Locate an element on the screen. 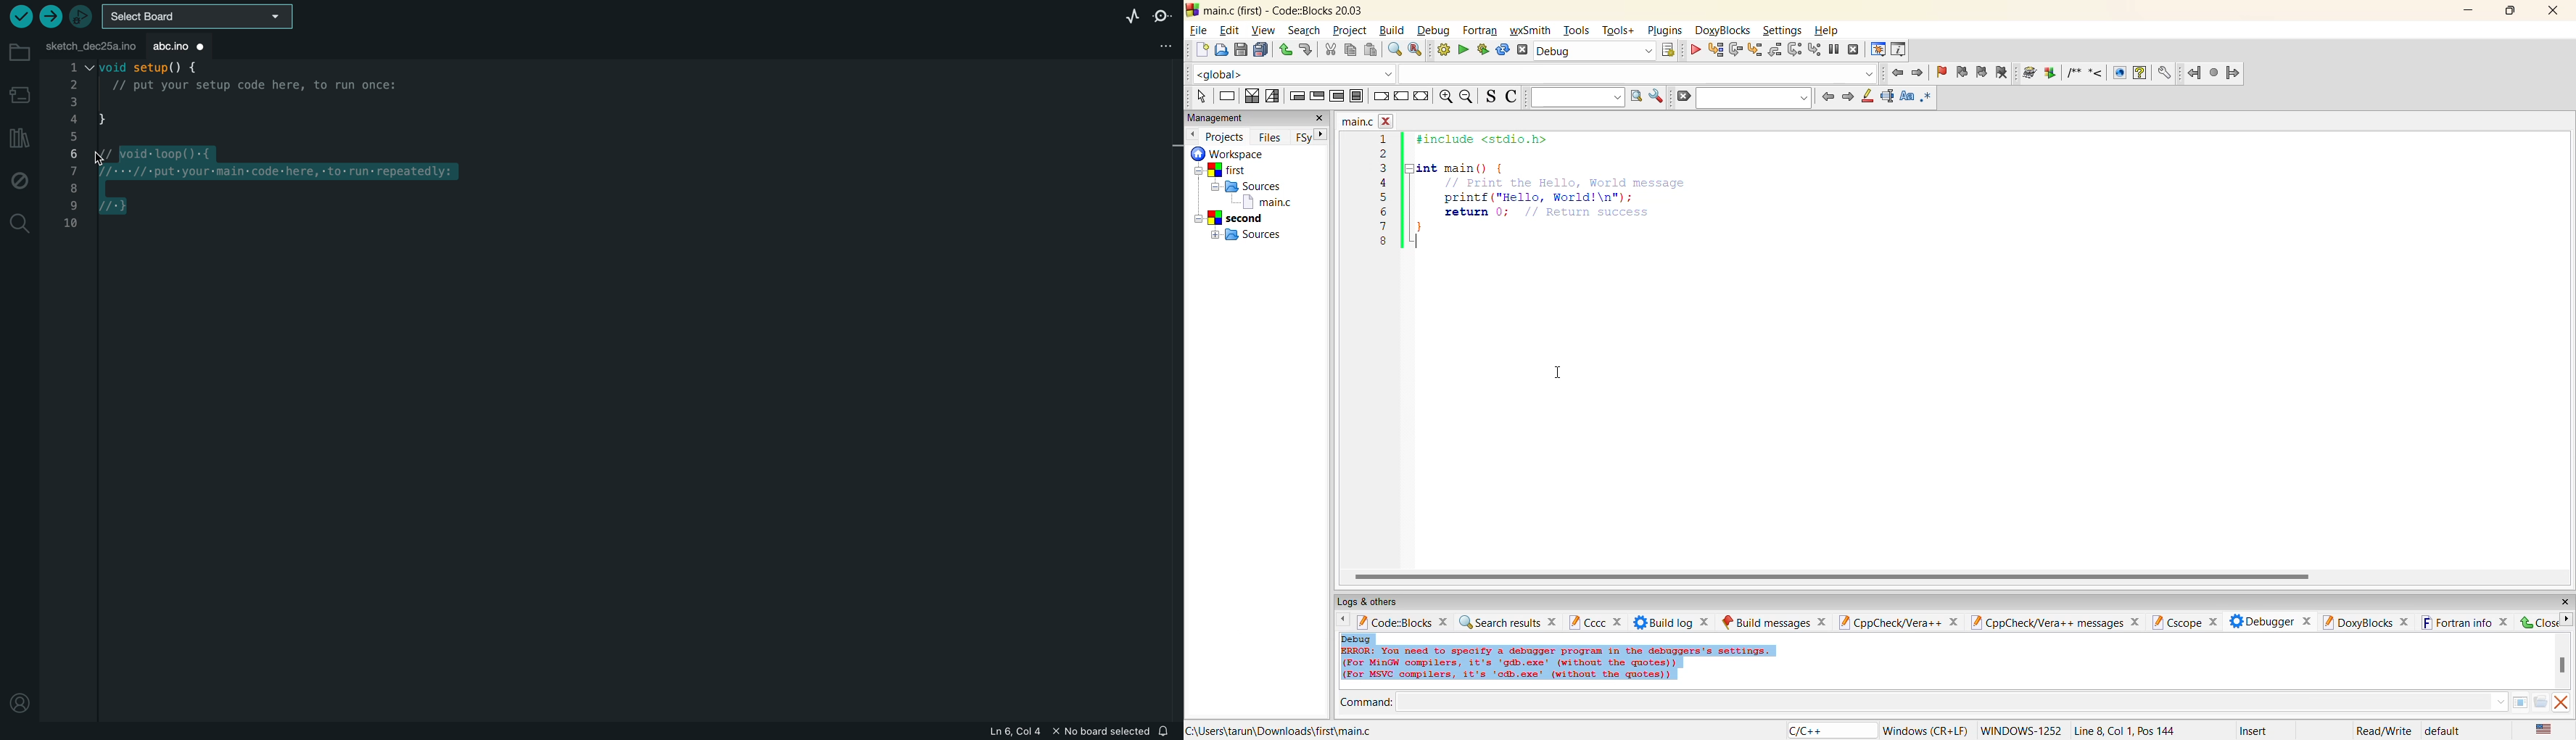 The width and height of the screenshot is (2576, 756). second is located at coordinates (1231, 217).